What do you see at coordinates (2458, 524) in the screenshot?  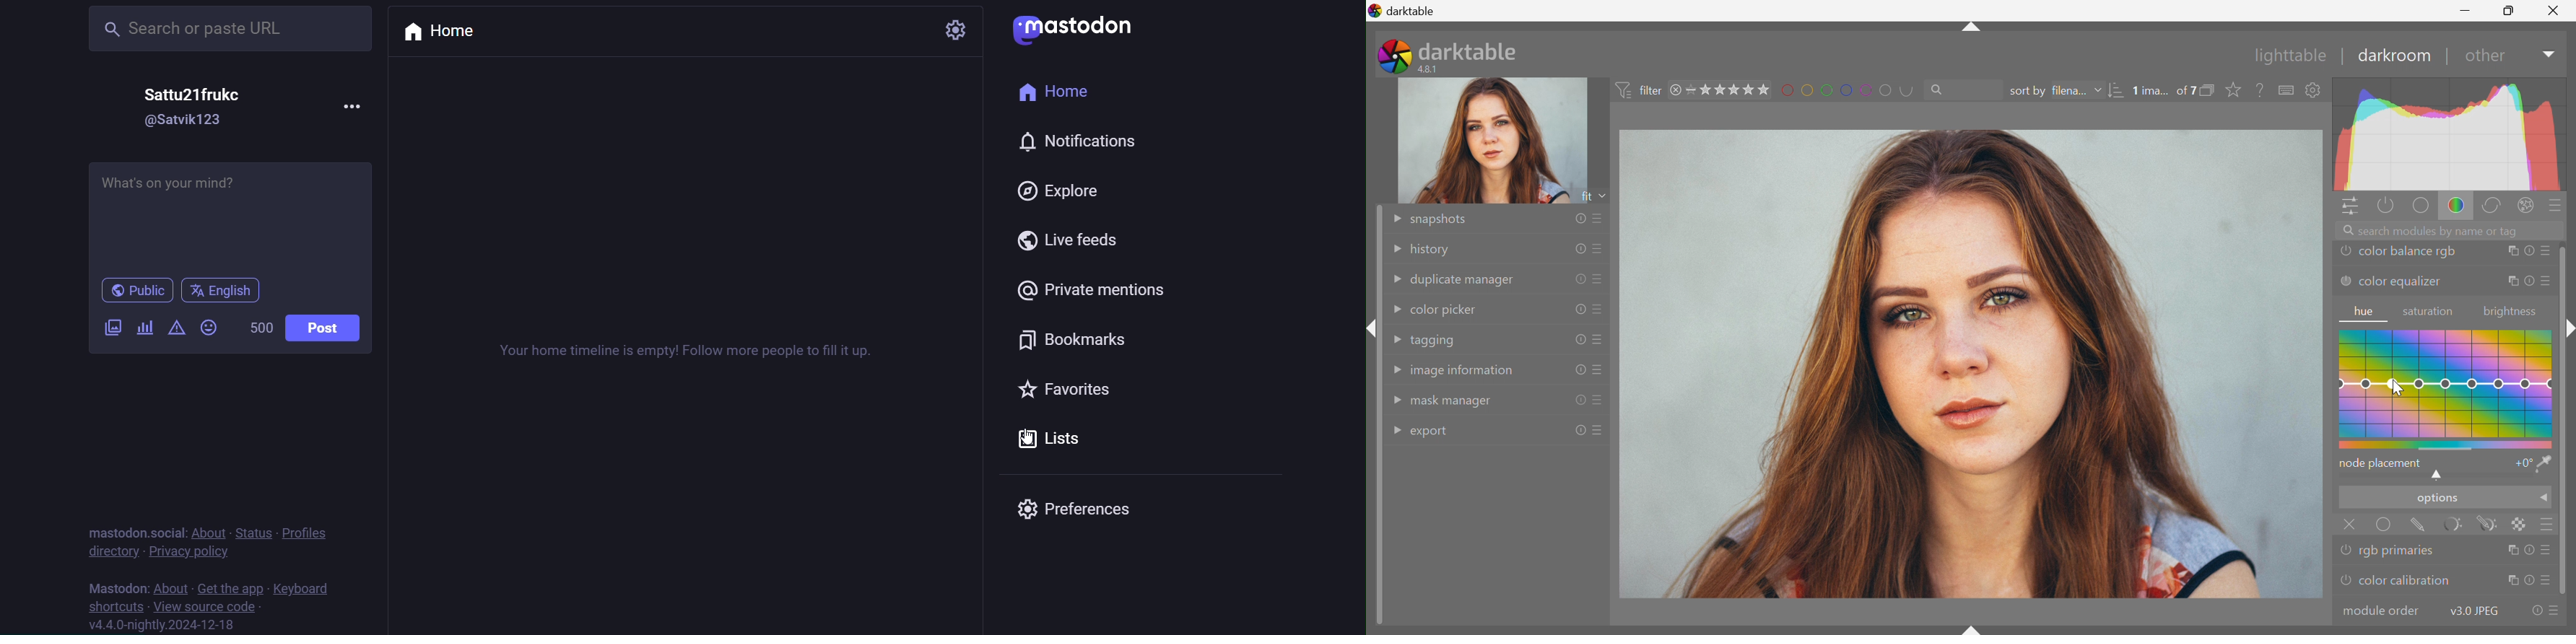 I see `parametric mask` at bounding box center [2458, 524].